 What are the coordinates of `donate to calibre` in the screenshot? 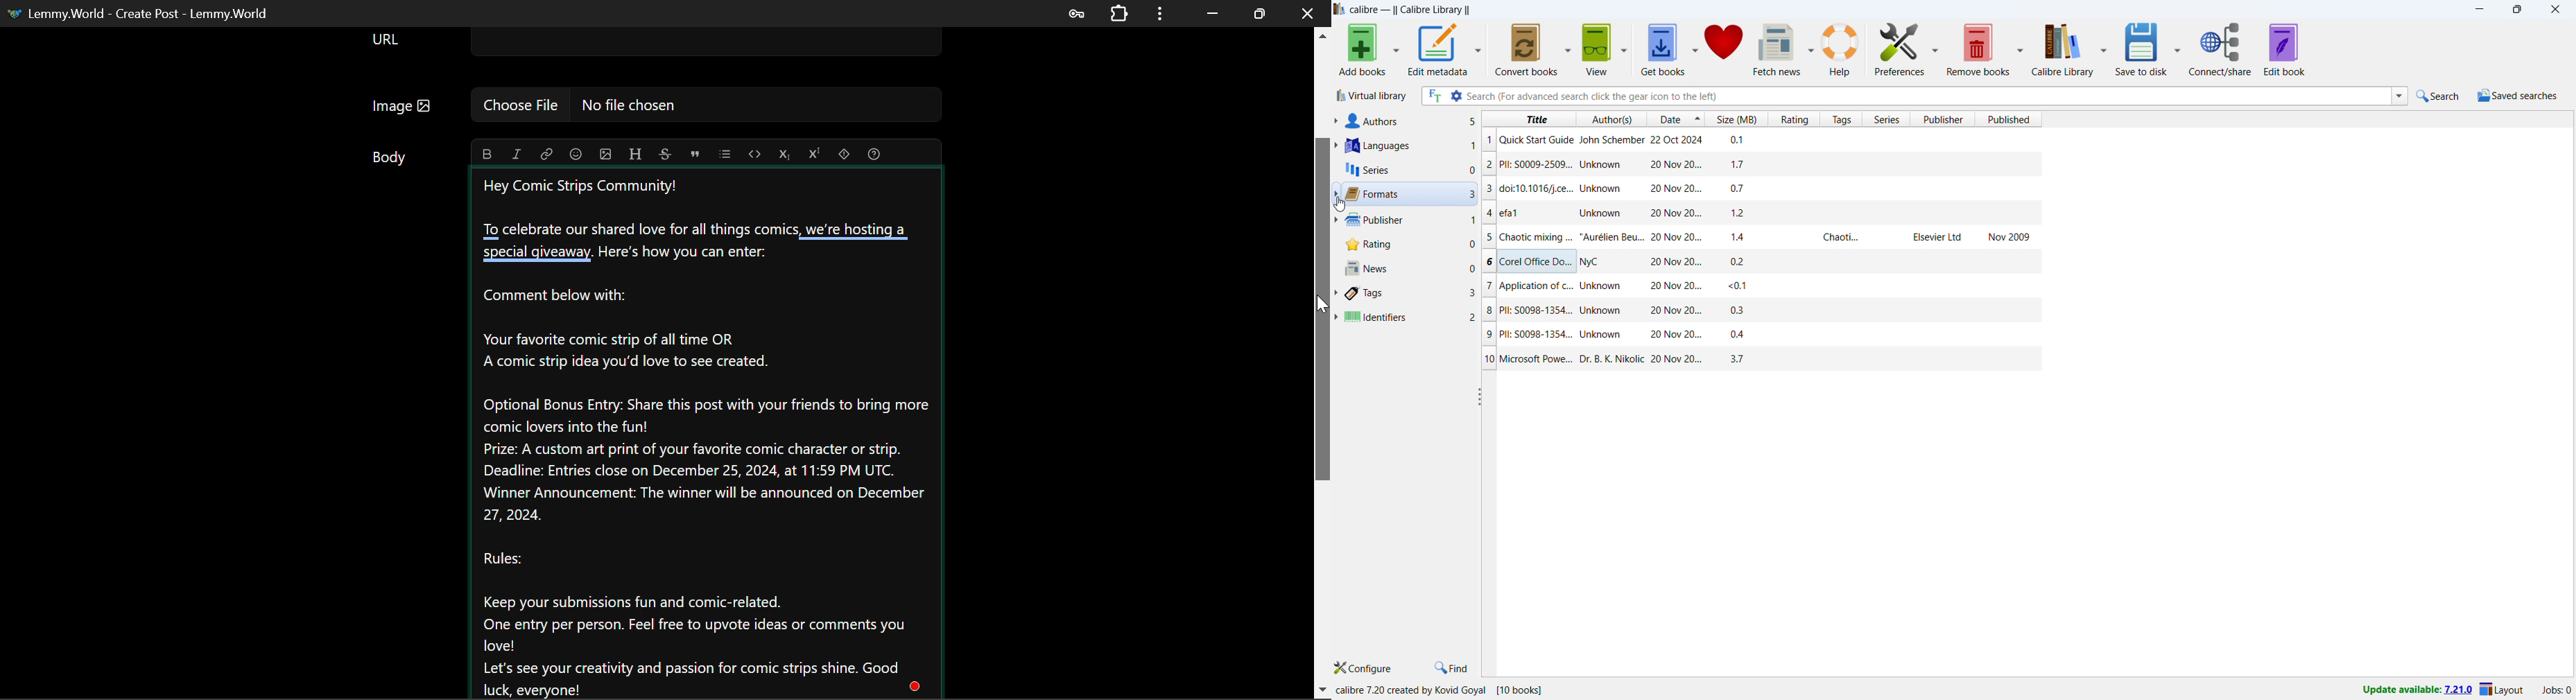 It's located at (1724, 48).